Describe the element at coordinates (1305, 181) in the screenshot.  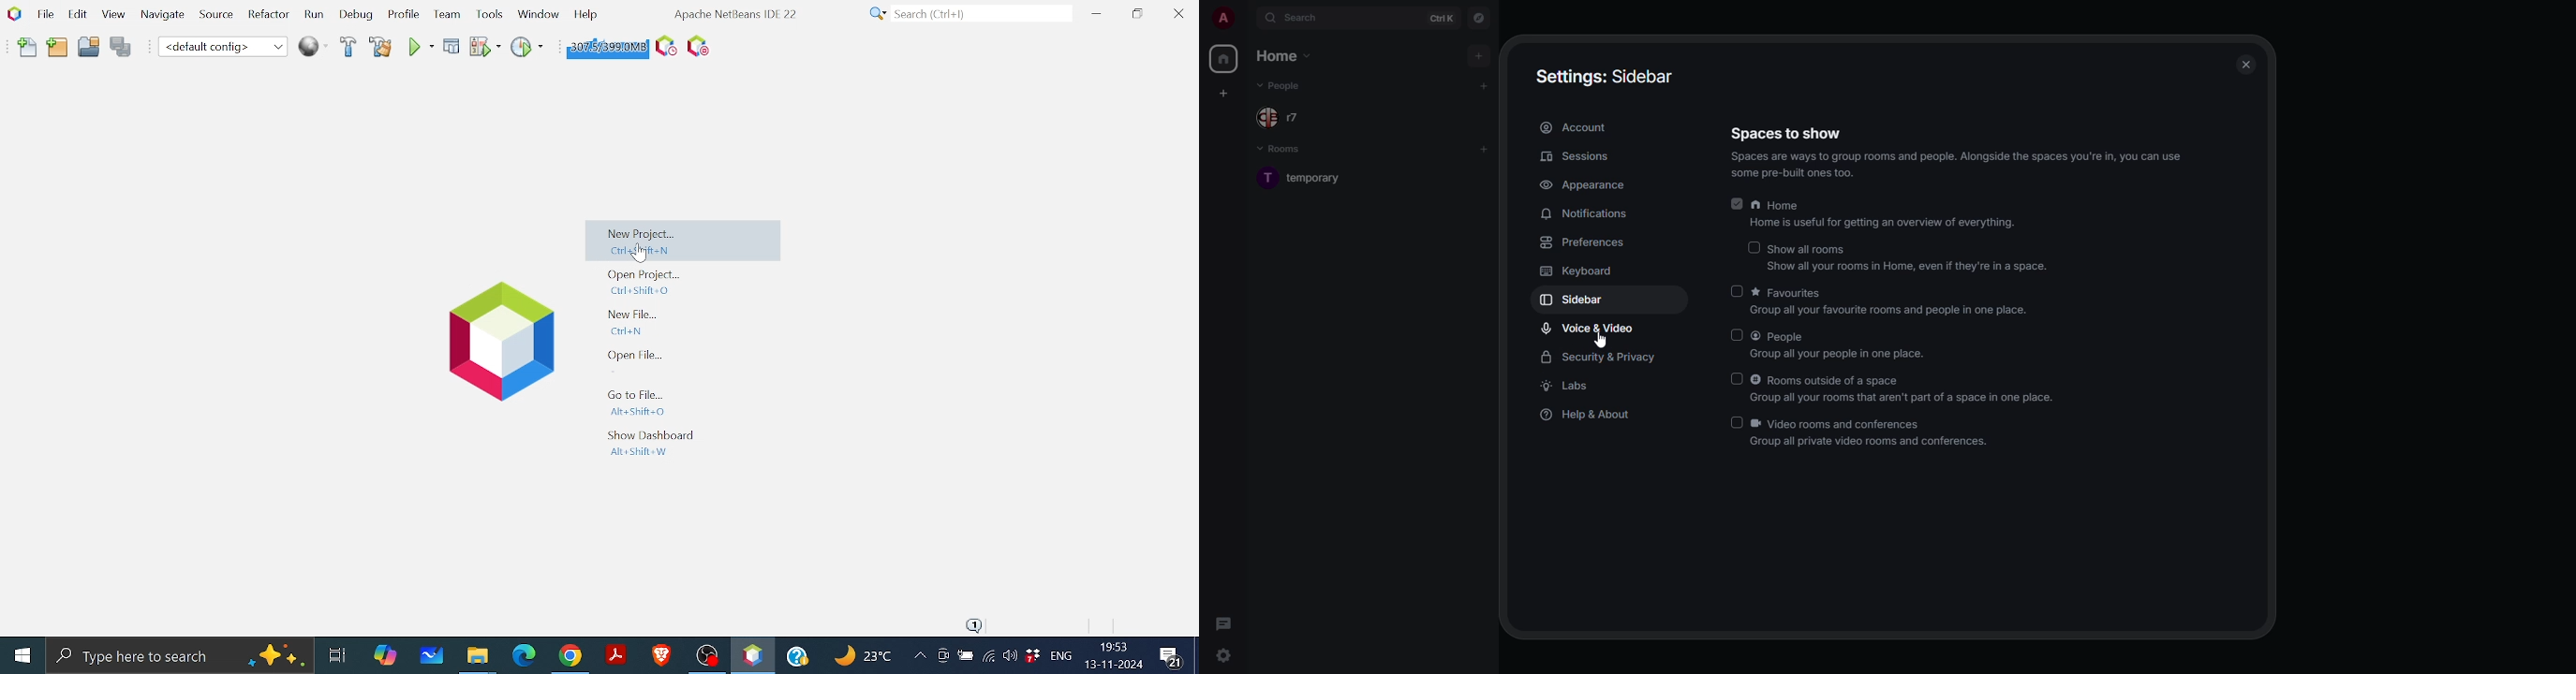
I see `T temporary` at that location.